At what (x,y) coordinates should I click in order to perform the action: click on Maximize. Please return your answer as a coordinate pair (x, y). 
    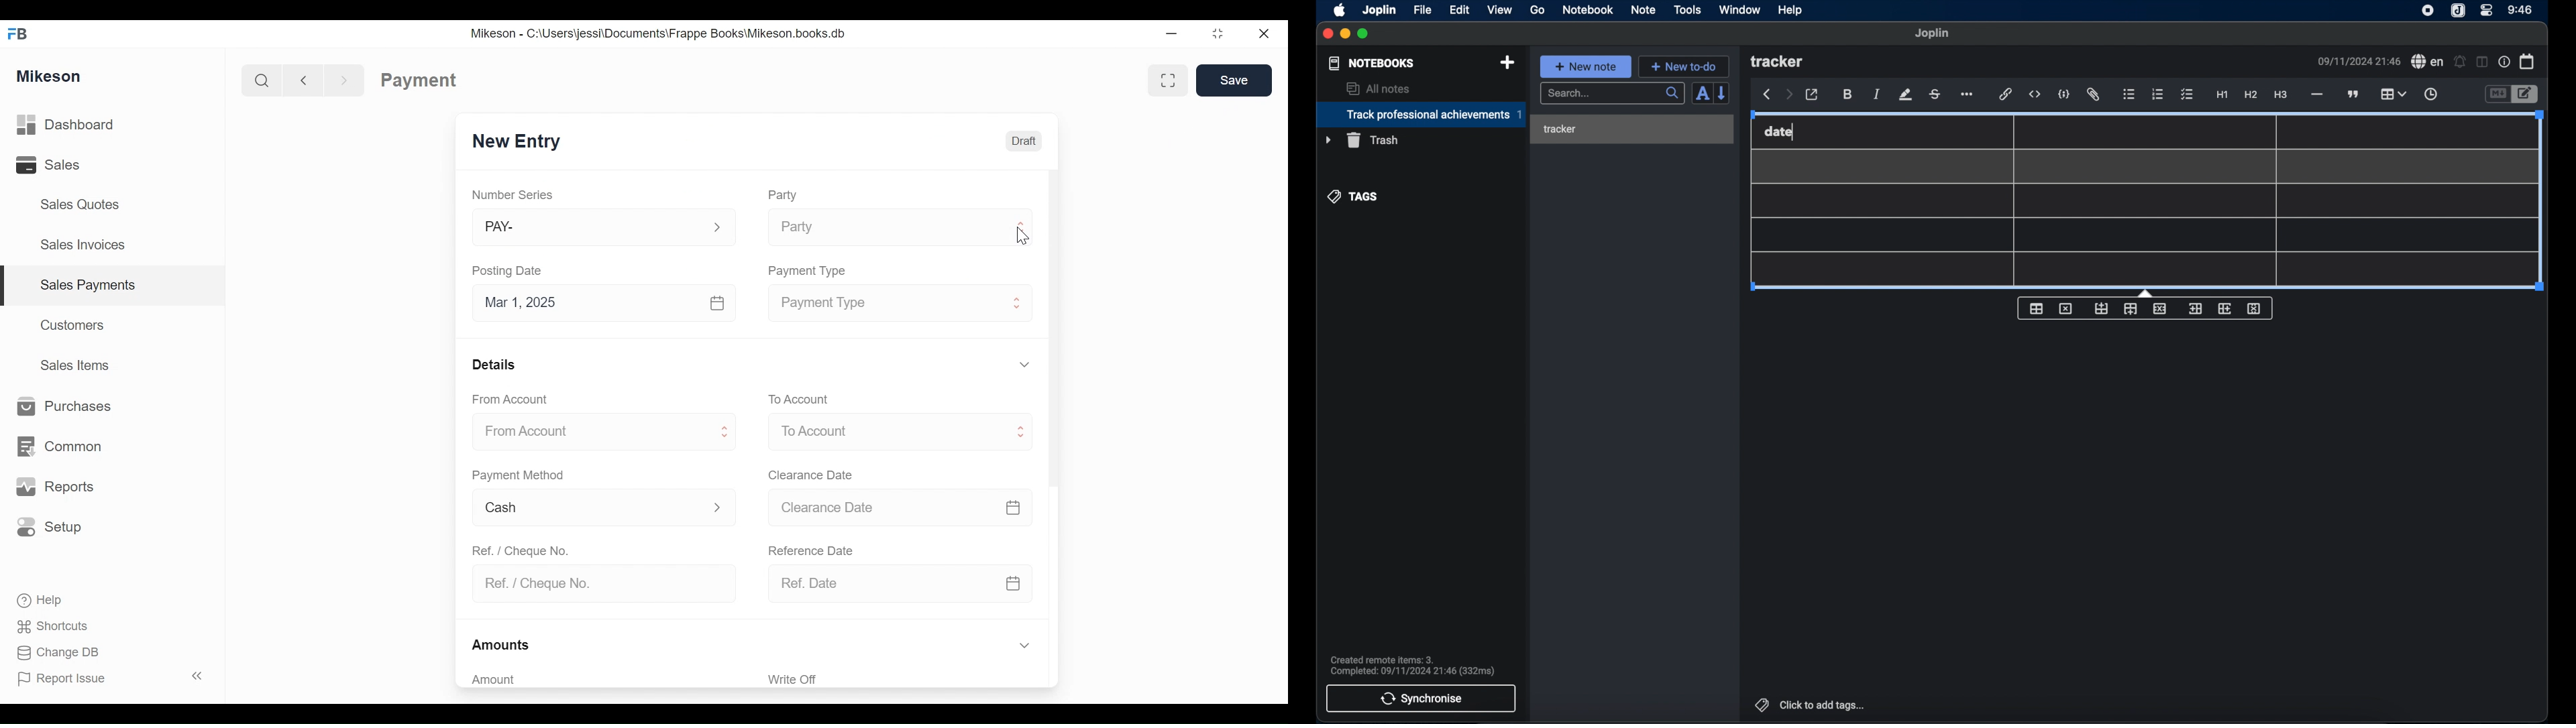
    Looking at the image, I should click on (1216, 36).